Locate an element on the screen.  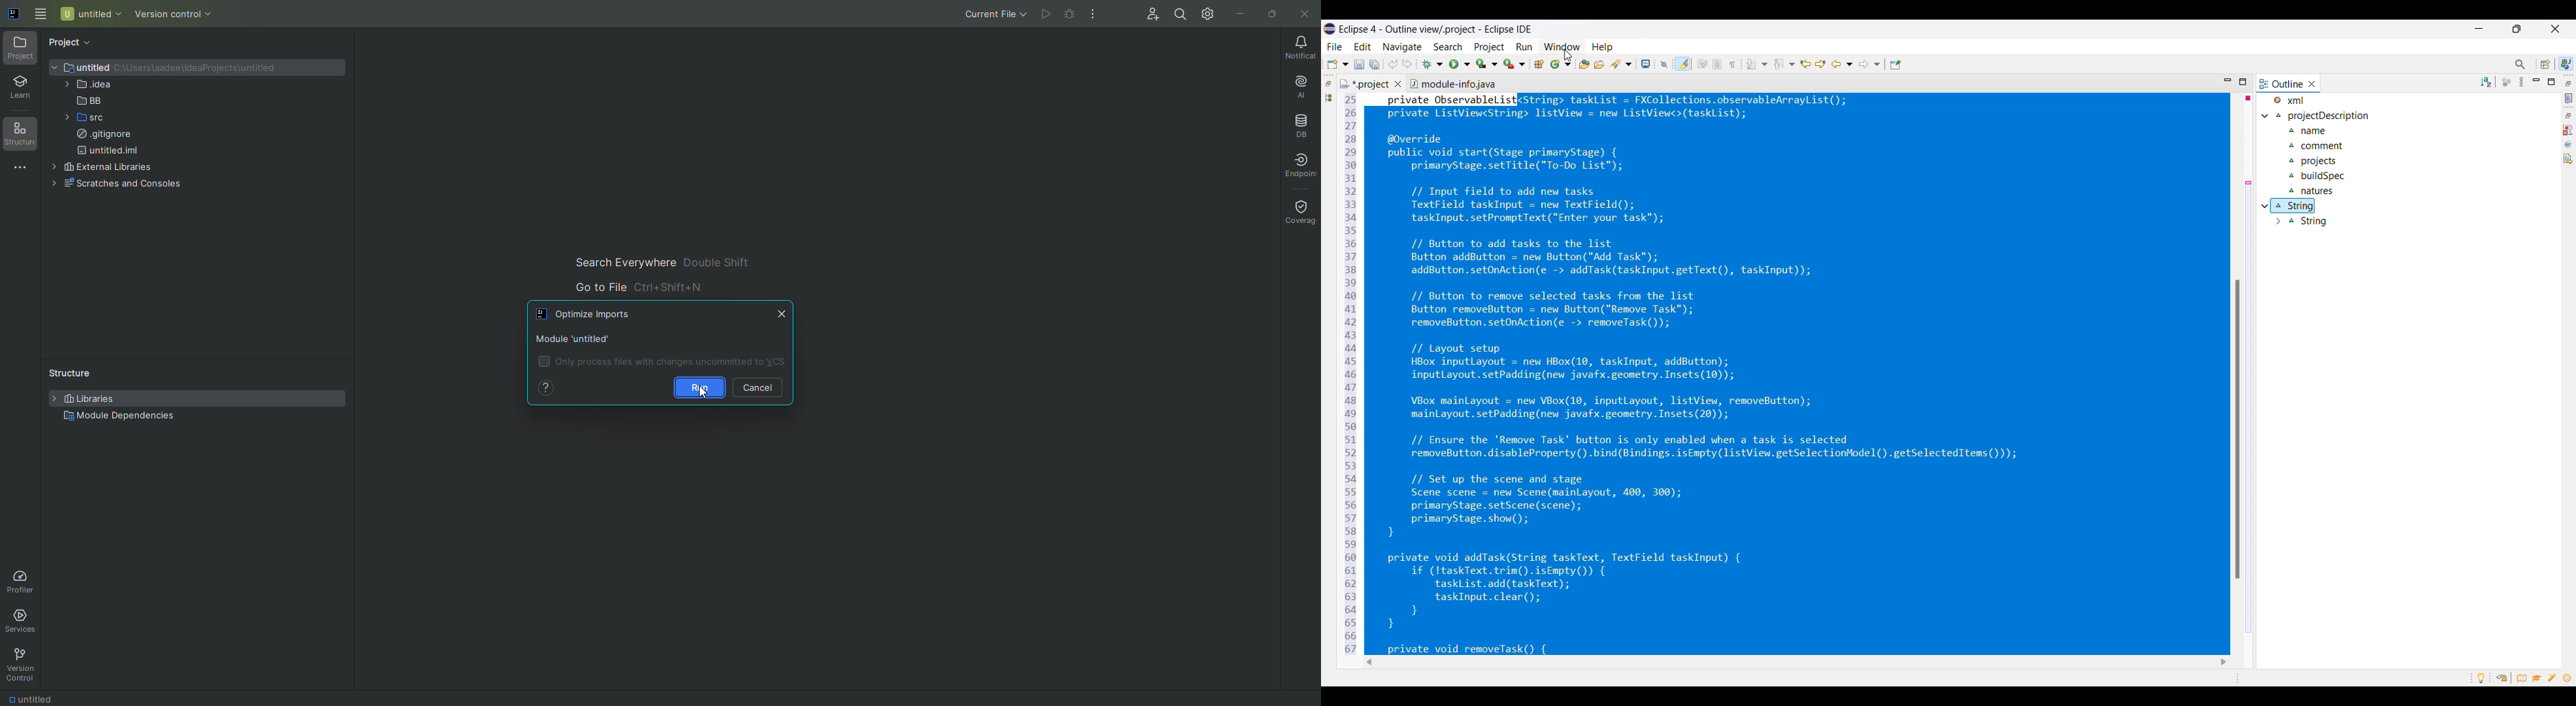
Close tab is located at coordinates (1398, 84).